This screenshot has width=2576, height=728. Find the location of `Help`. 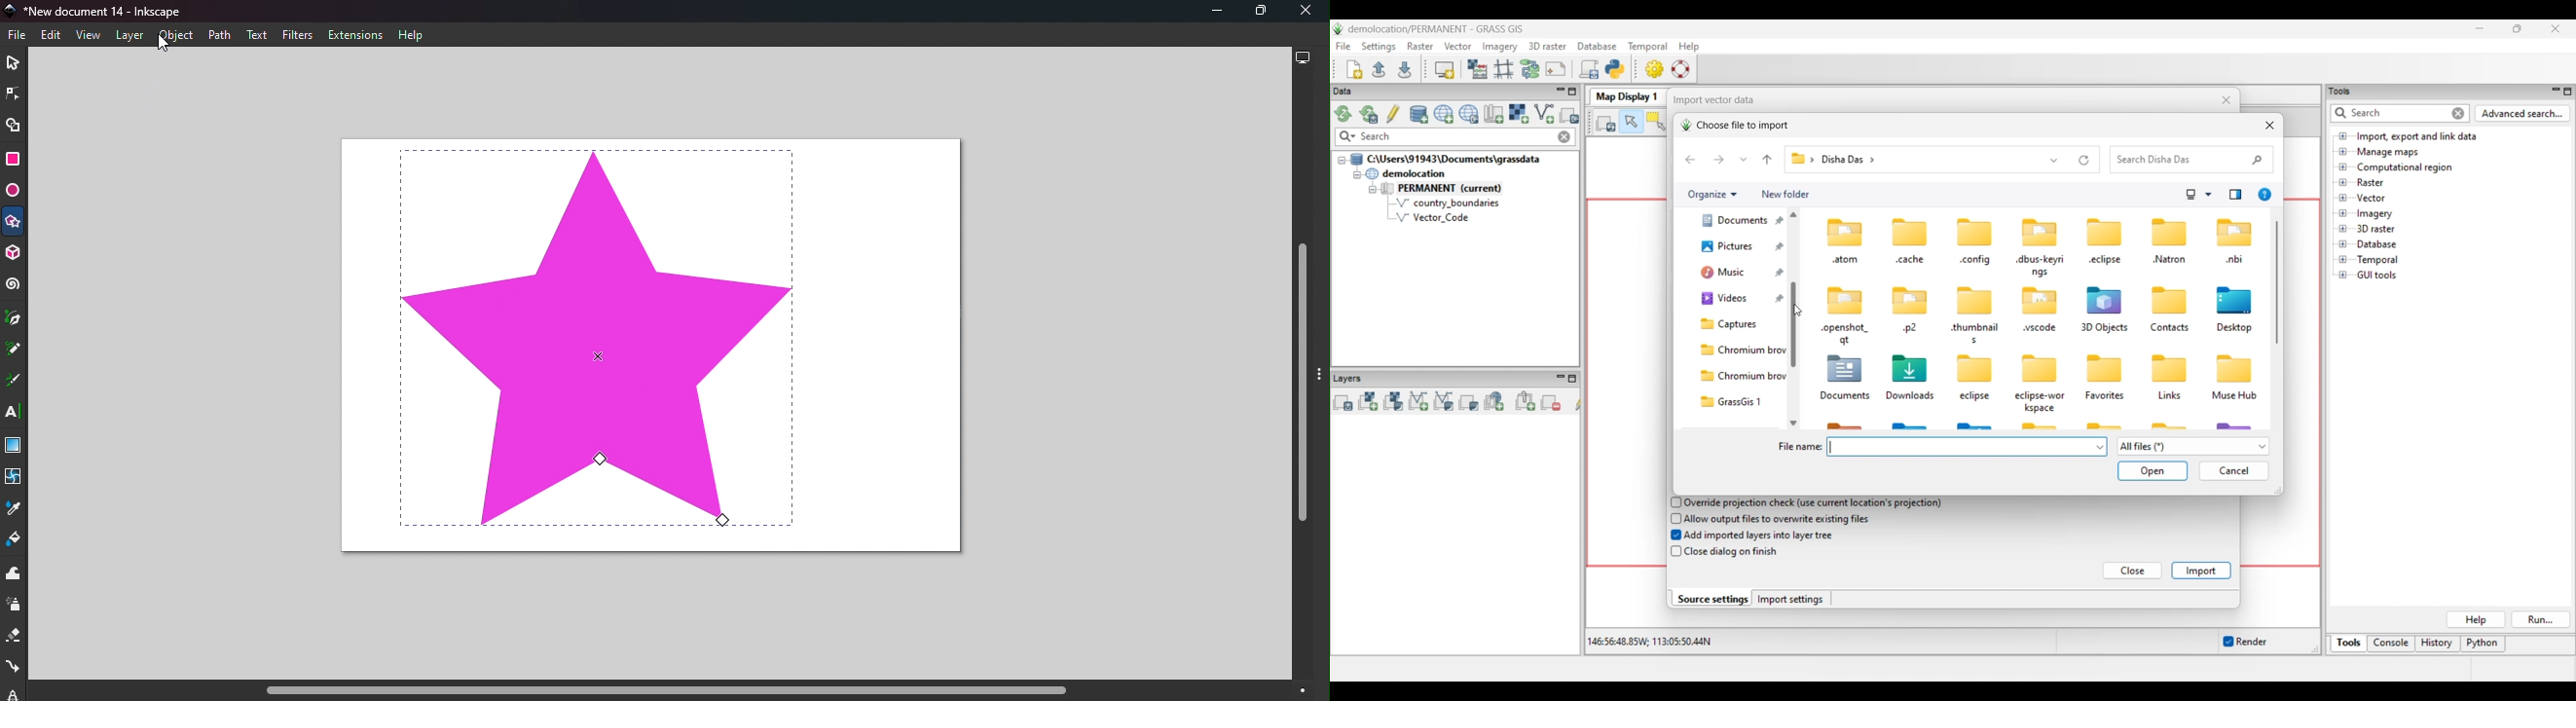

Help is located at coordinates (413, 36).